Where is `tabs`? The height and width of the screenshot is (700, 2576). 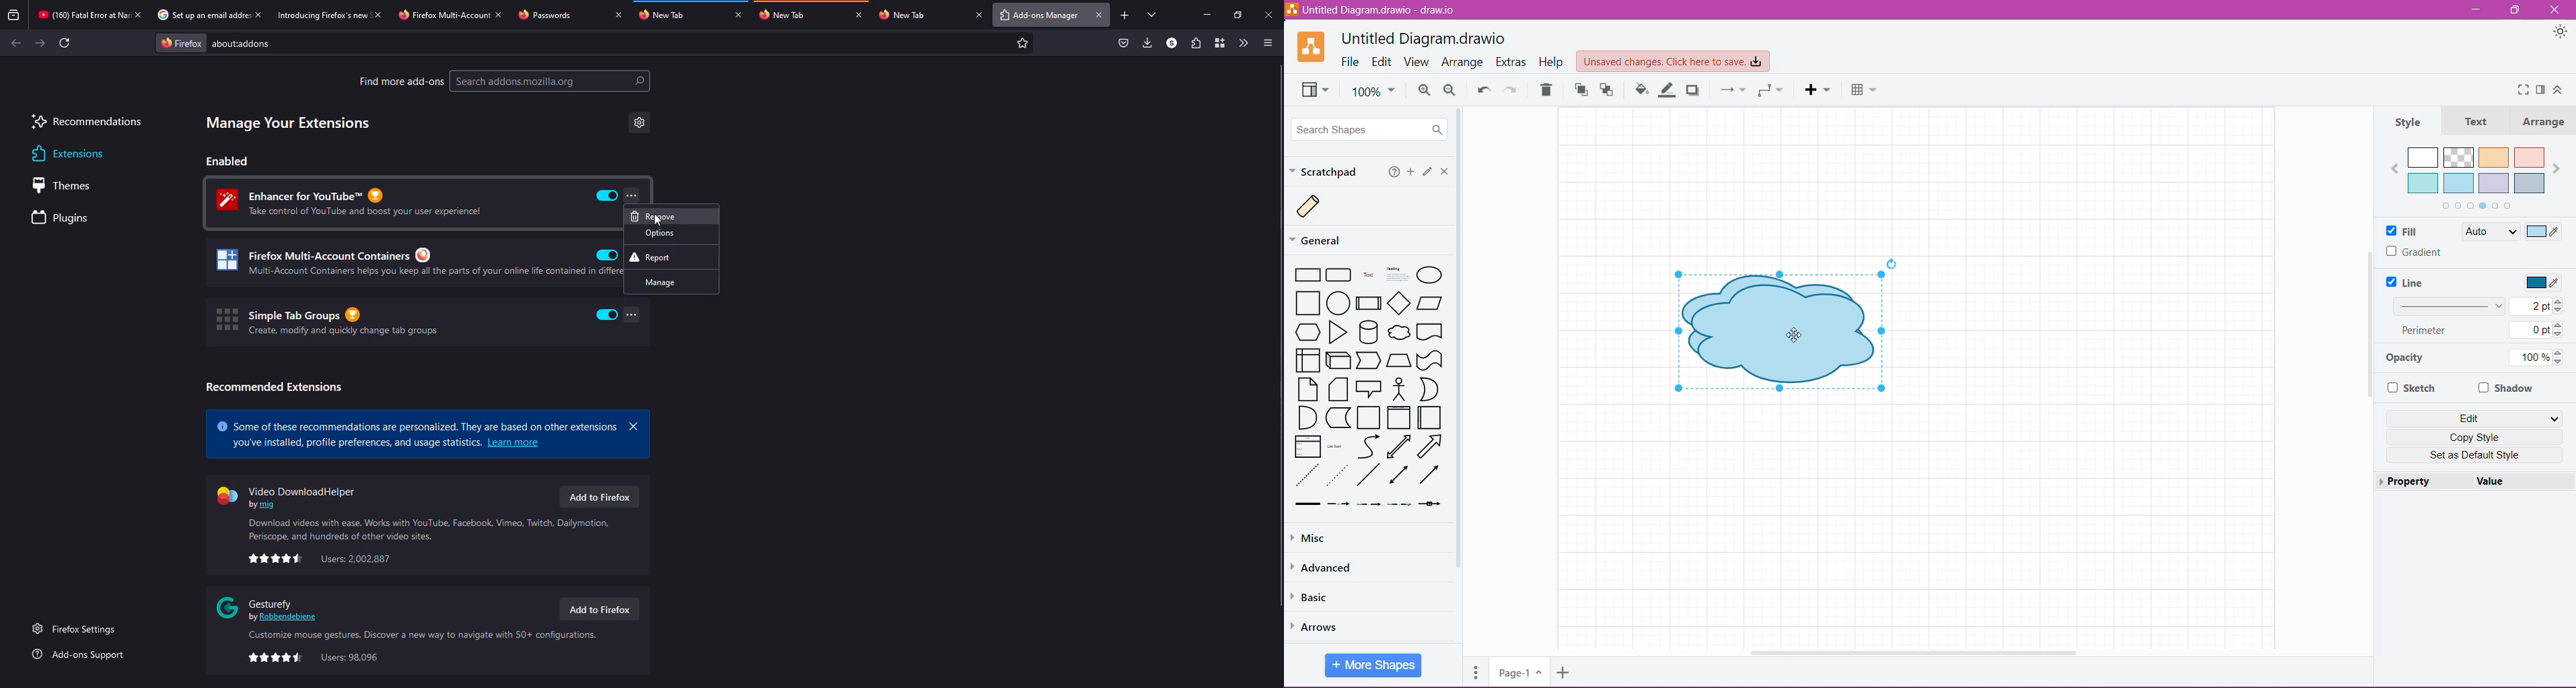
tabs is located at coordinates (1153, 14).